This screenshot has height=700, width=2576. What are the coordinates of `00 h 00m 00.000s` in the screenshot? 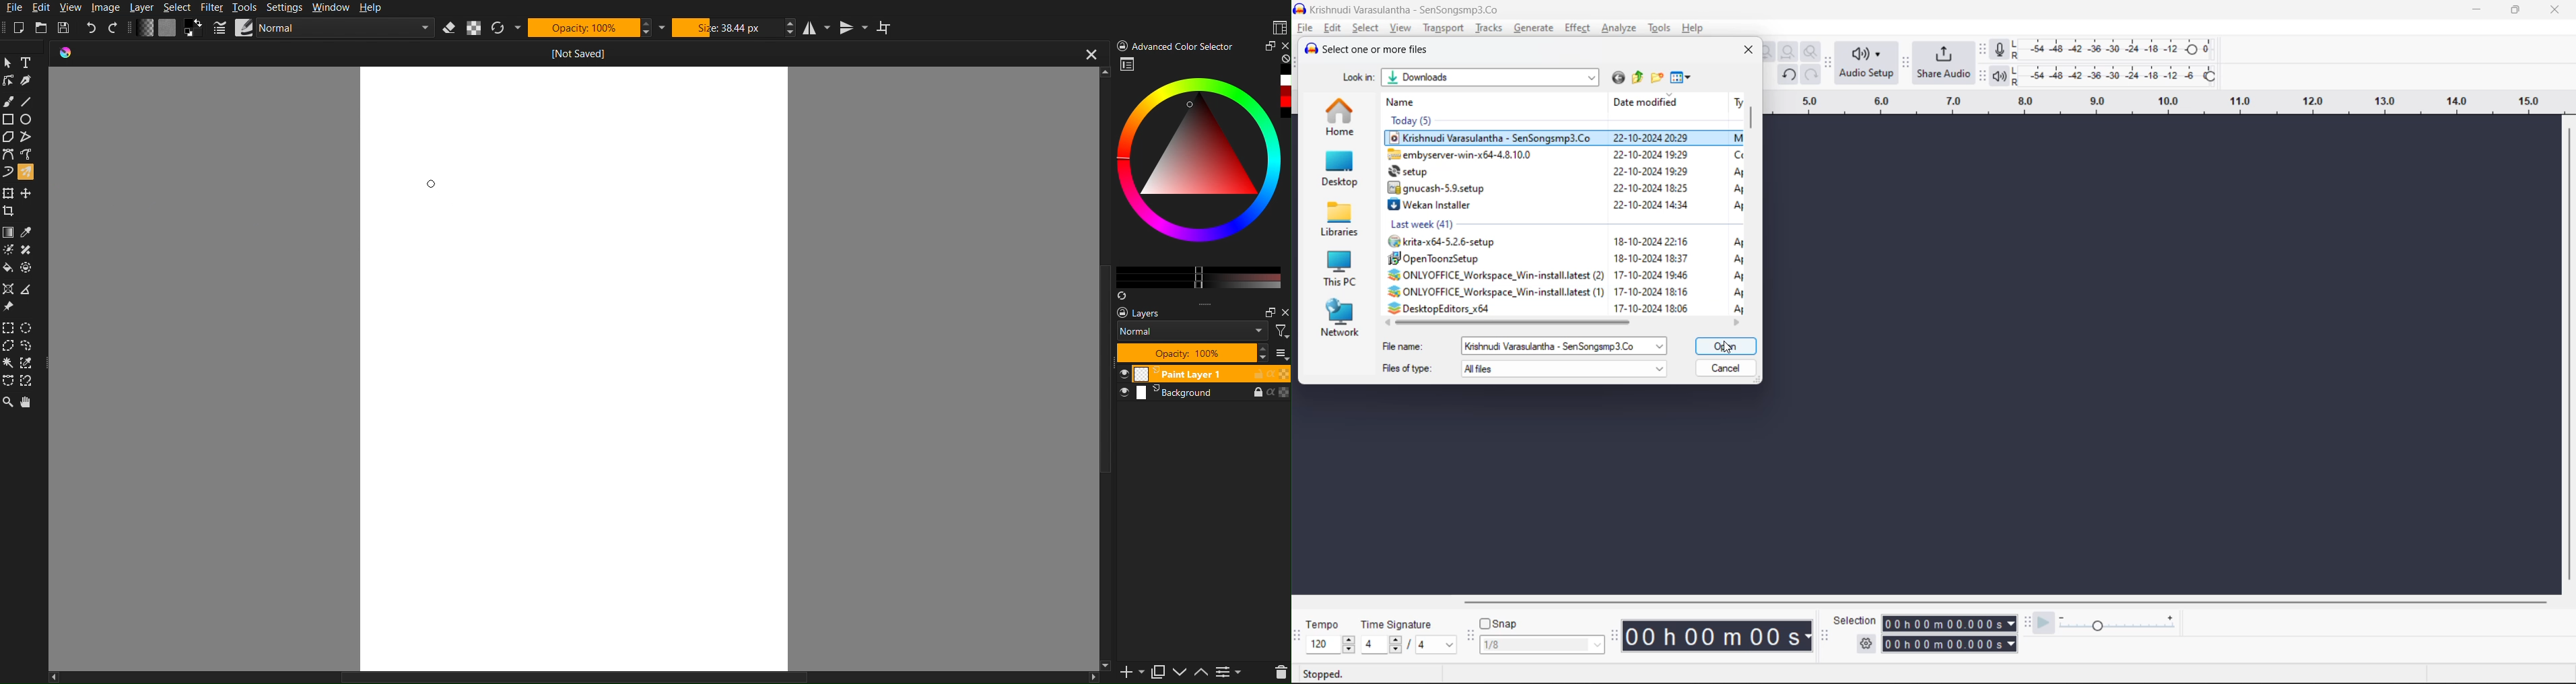 It's located at (1951, 645).